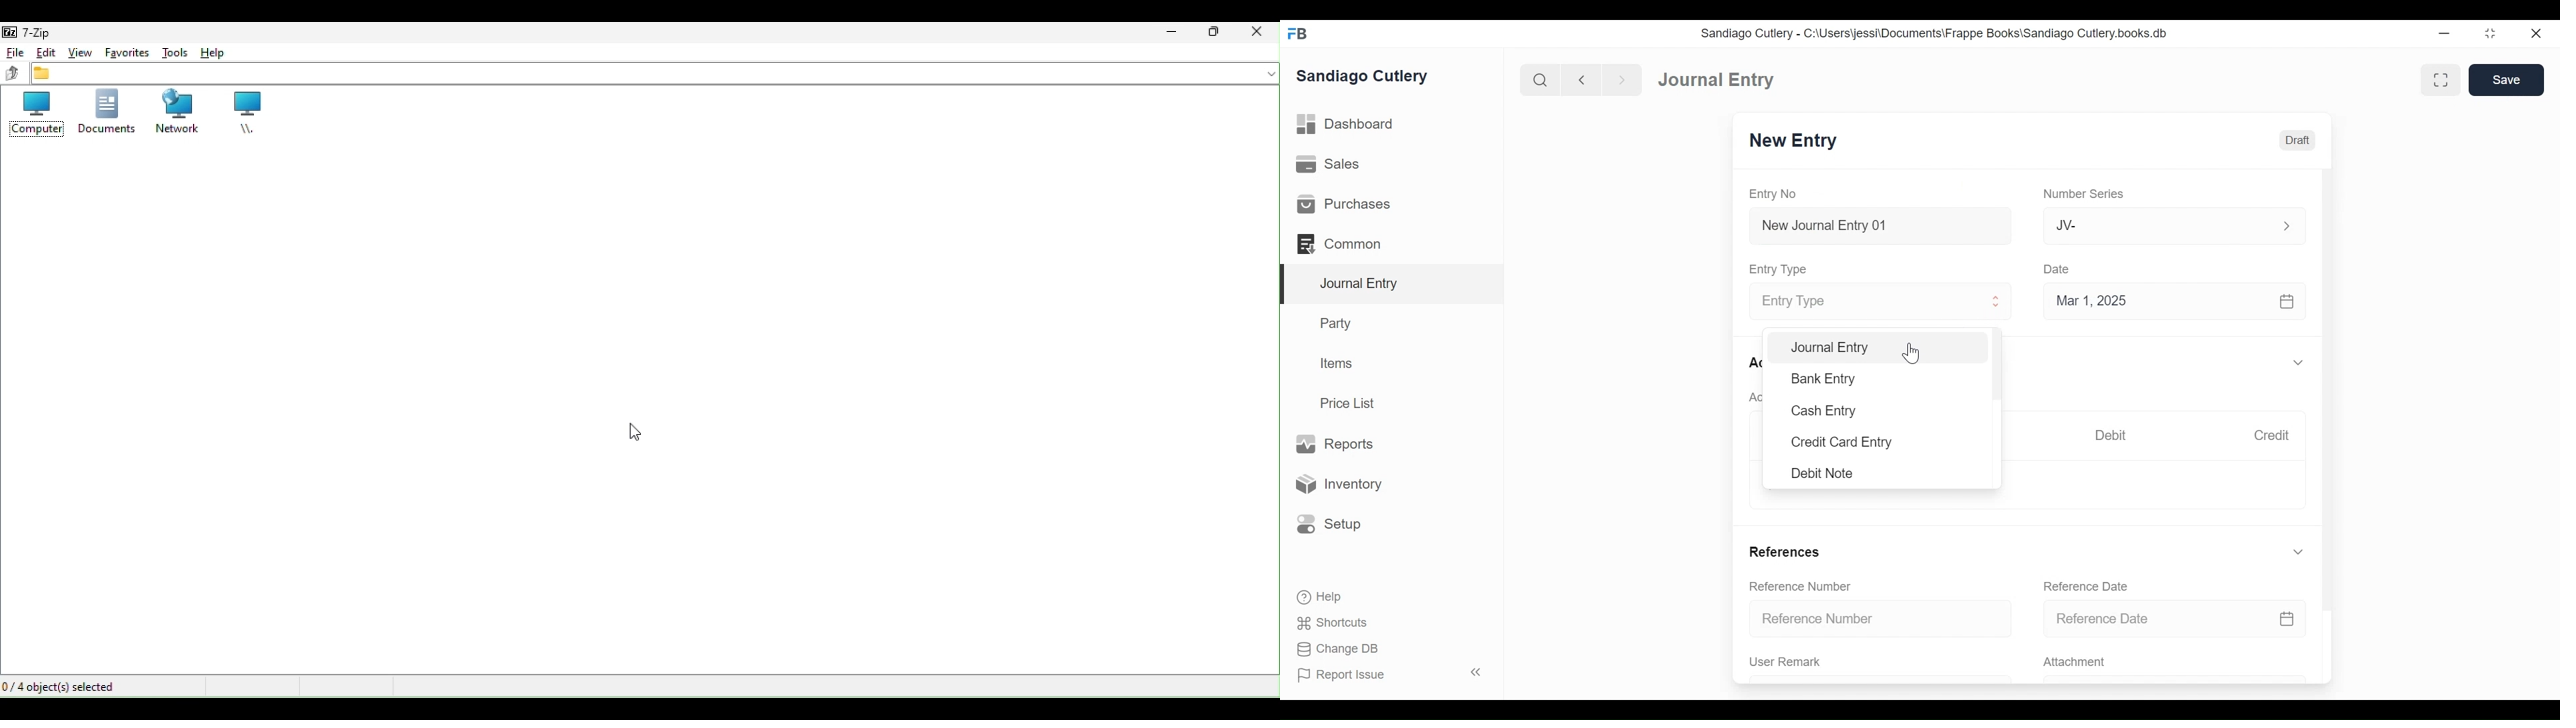 Image resolution: width=2576 pixels, height=728 pixels. Describe the element at coordinates (1876, 299) in the screenshot. I see `Entry Type` at that location.